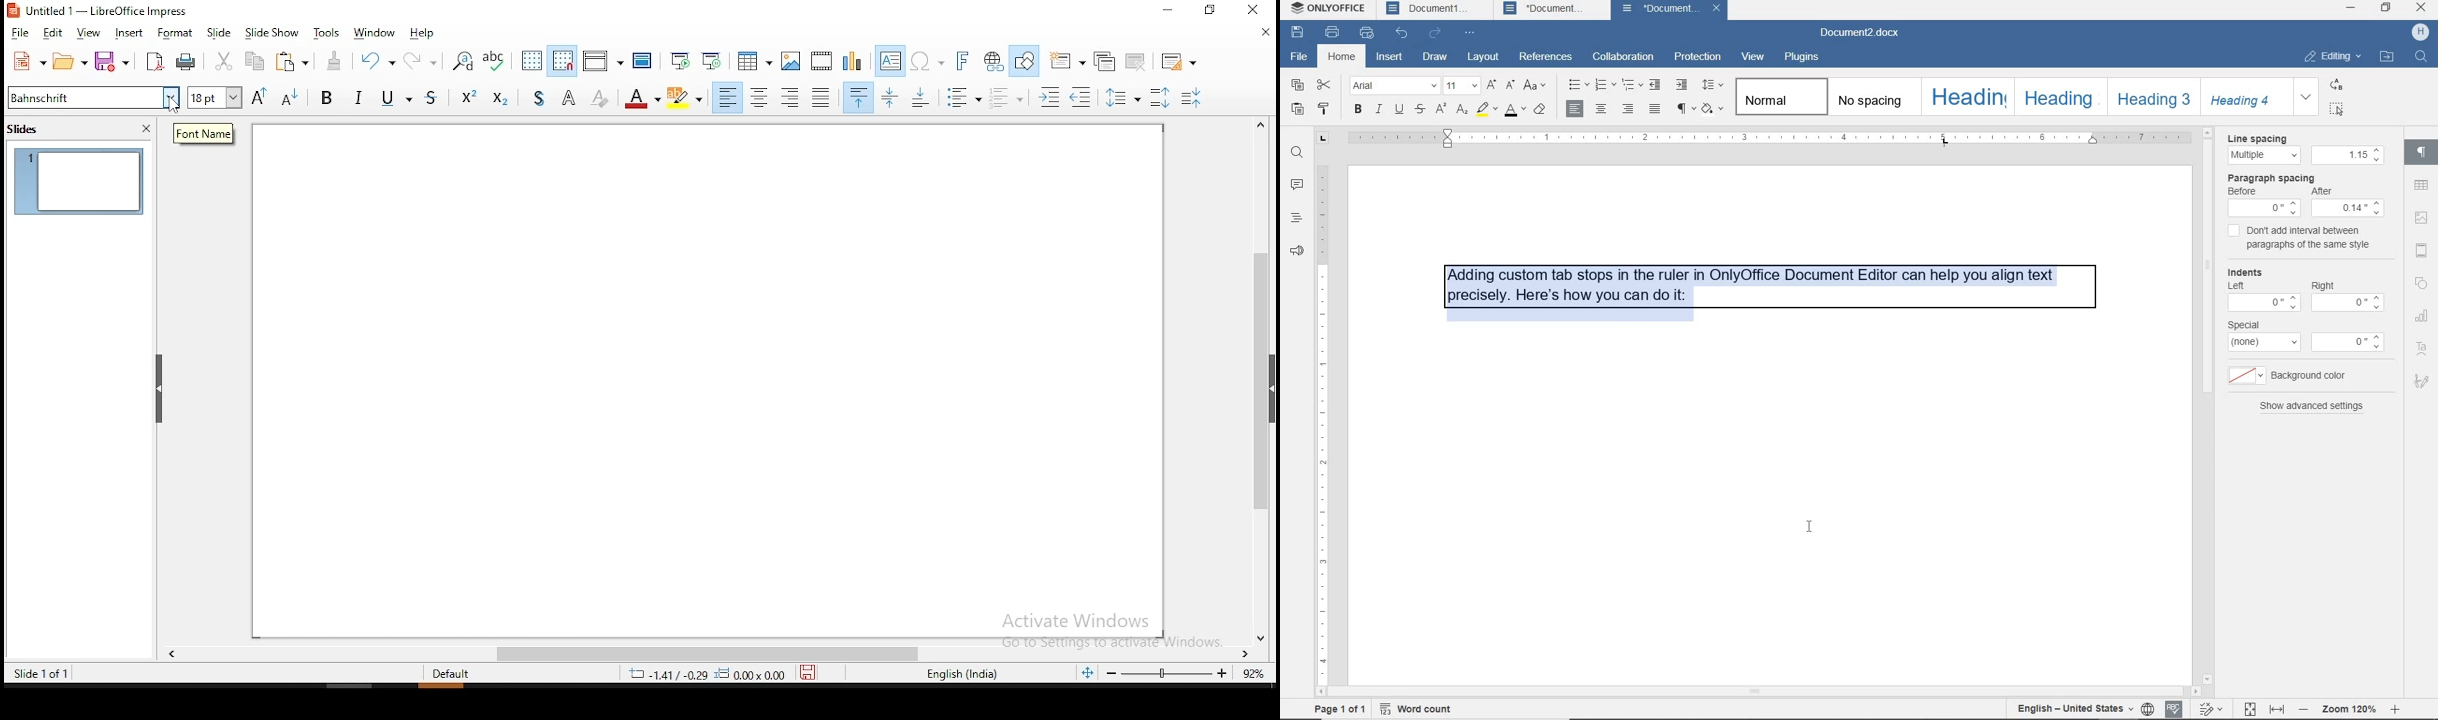 This screenshot has height=728, width=2464. Describe the element at coordinates (859, 97) in the screenshot. I see `align top` at that location.